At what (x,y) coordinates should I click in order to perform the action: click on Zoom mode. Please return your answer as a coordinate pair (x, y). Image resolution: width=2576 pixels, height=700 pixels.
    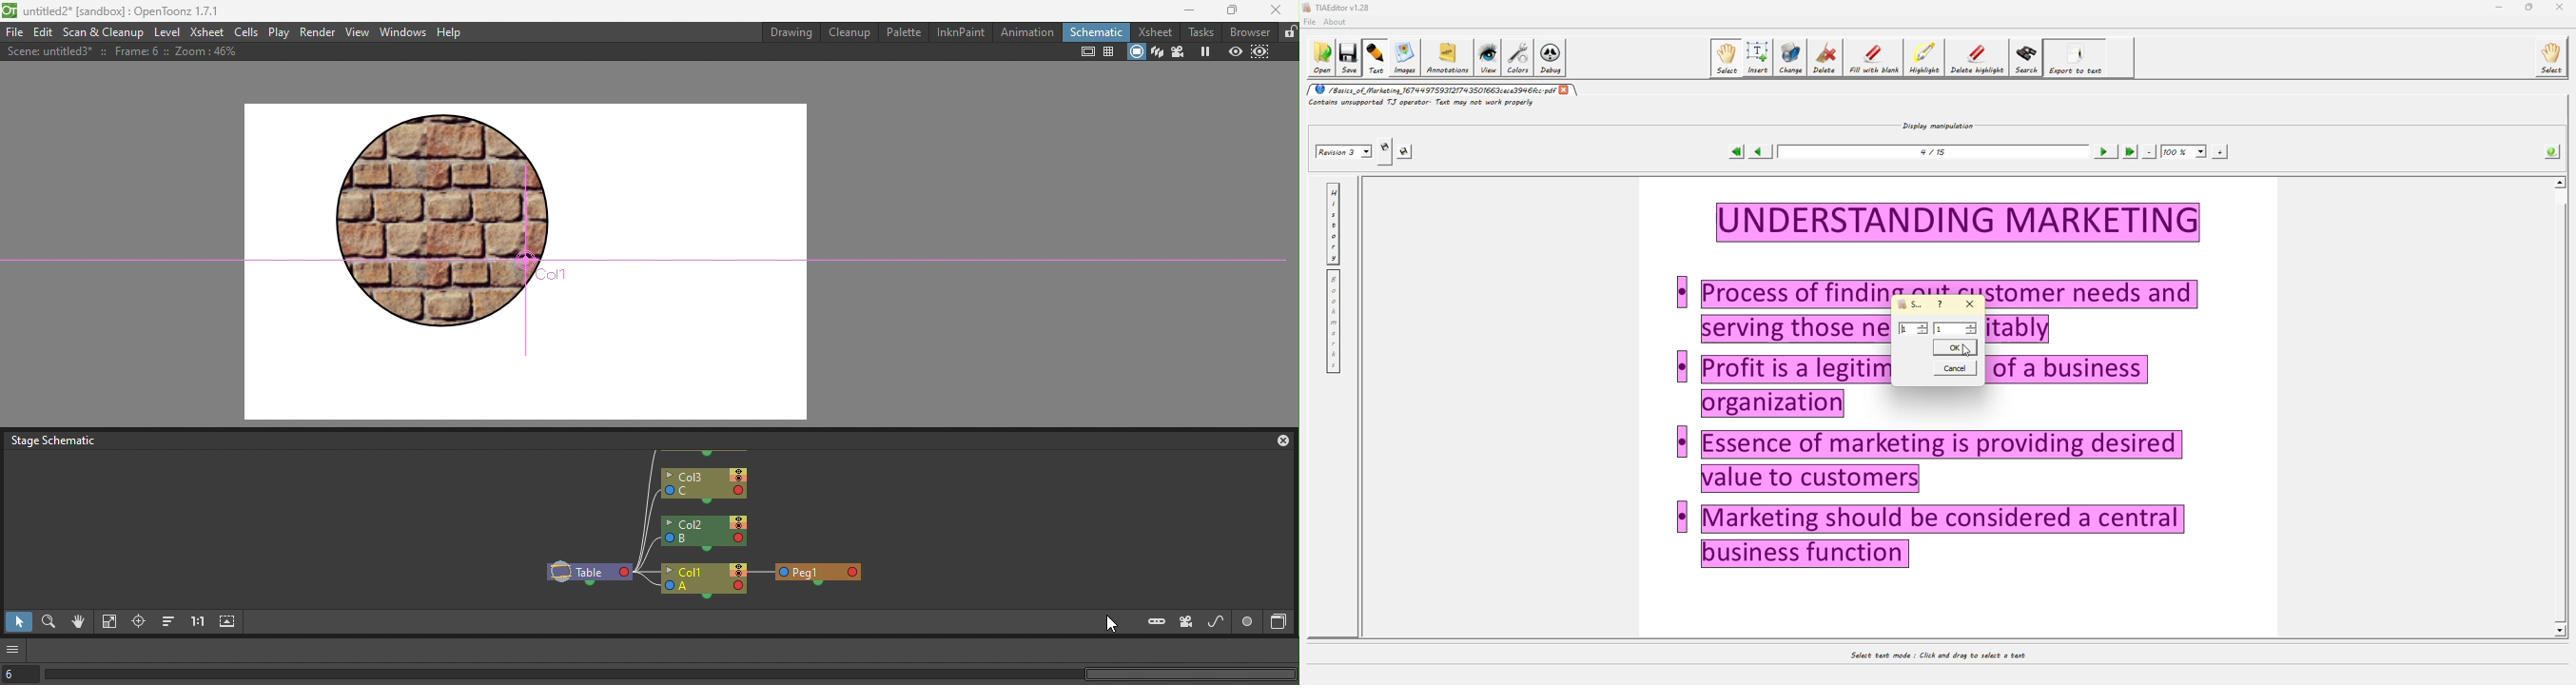
    Looking at the image, I should click on (49, 624).